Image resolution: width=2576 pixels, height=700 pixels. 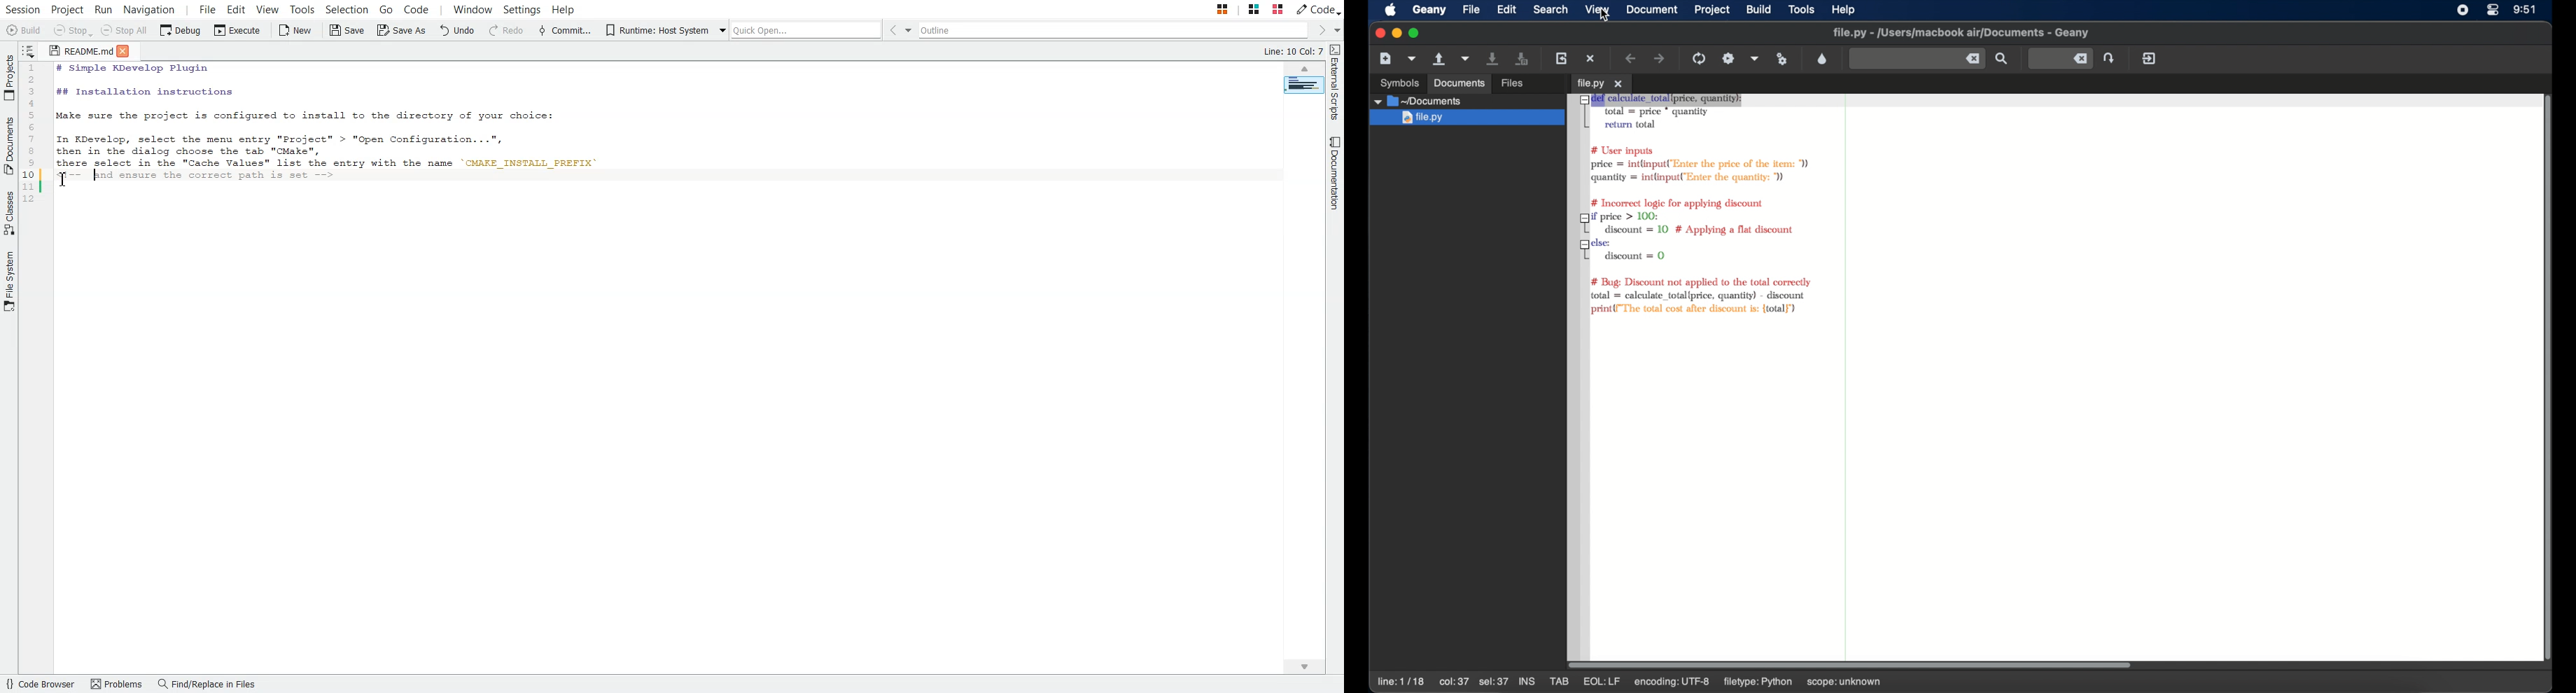 I want to click on Save As, so click(x=400, y=31).